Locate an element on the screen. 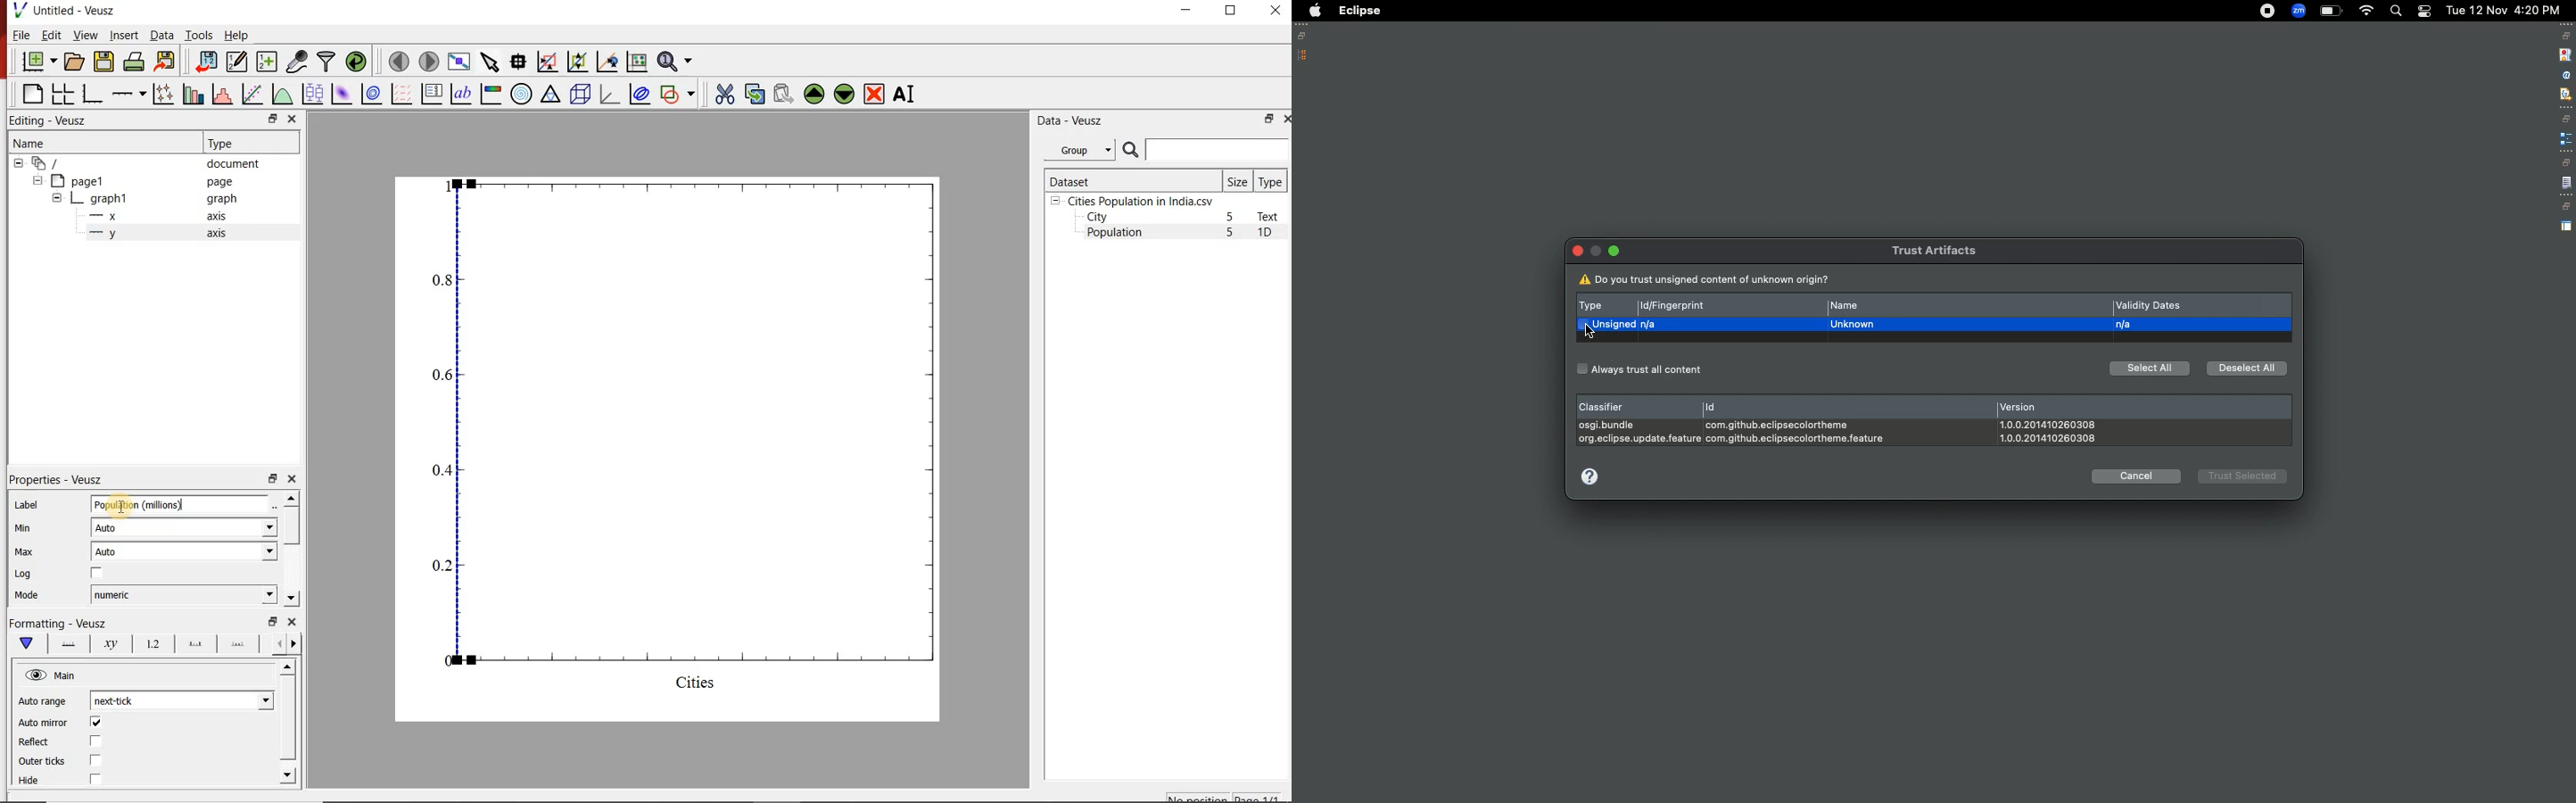 The width and height of the screenshot is (2576, 812). Recording is located at coordinates (2267, 12).